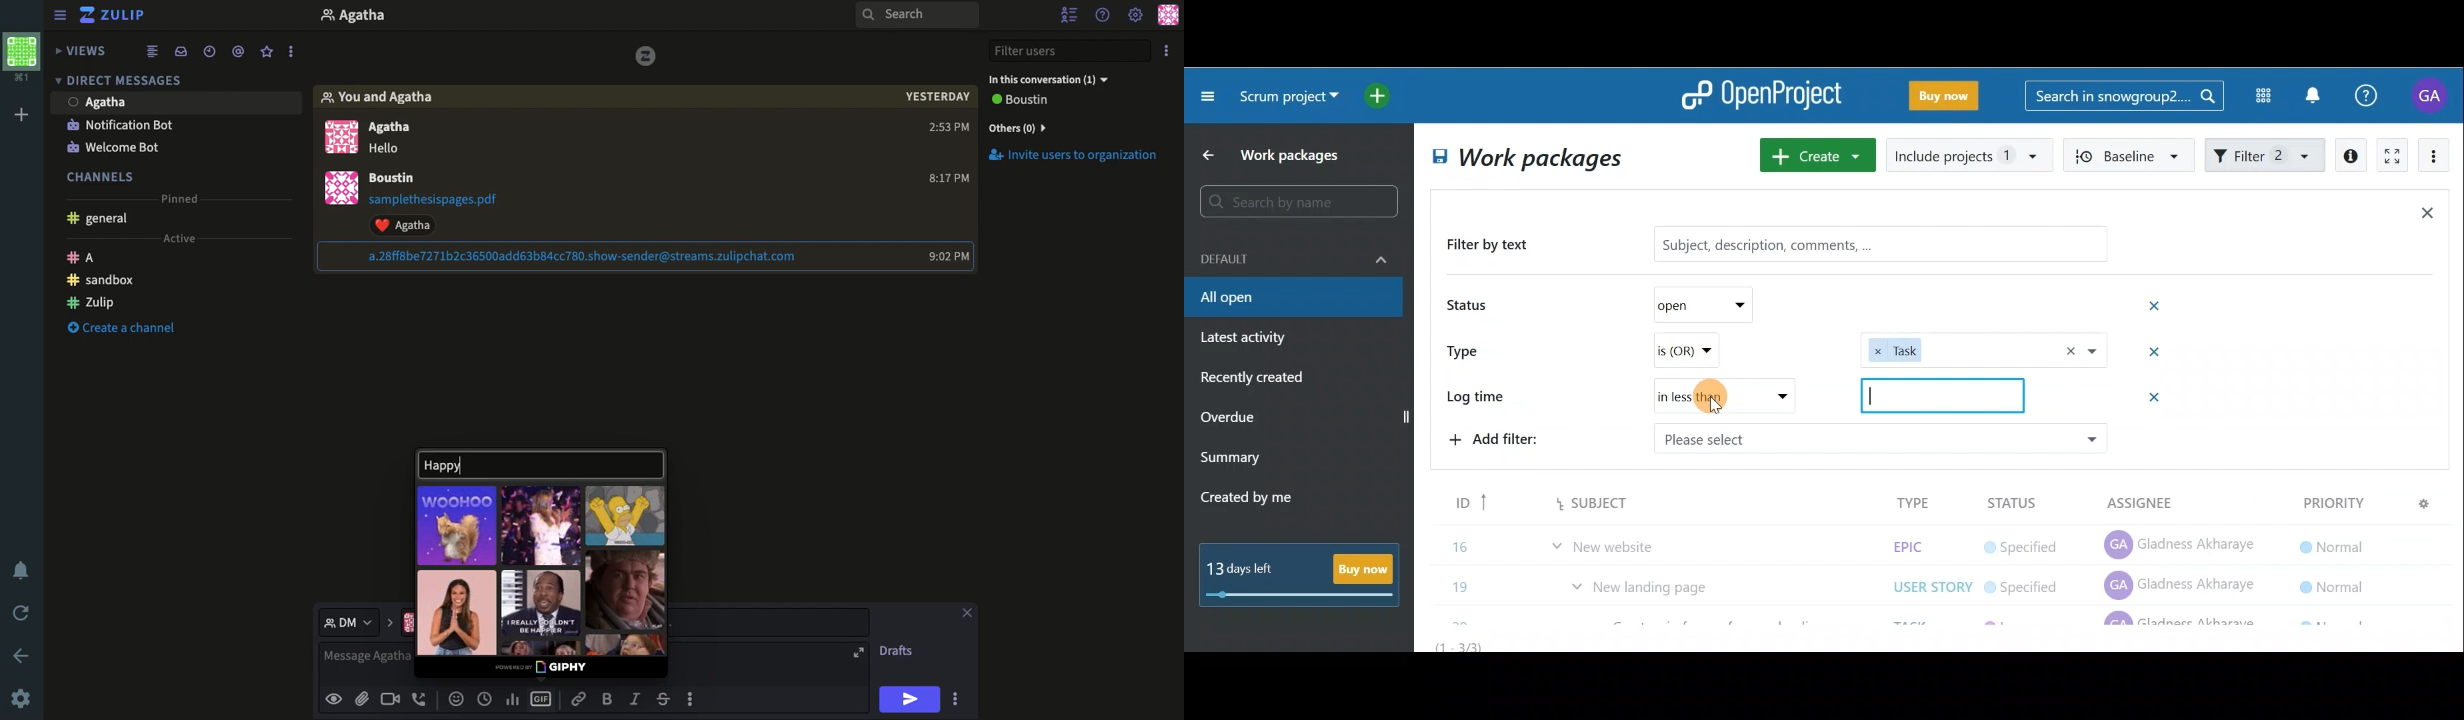  Describe the element at coordinates (102, 220) in the screenshot. I see `General` at that location.